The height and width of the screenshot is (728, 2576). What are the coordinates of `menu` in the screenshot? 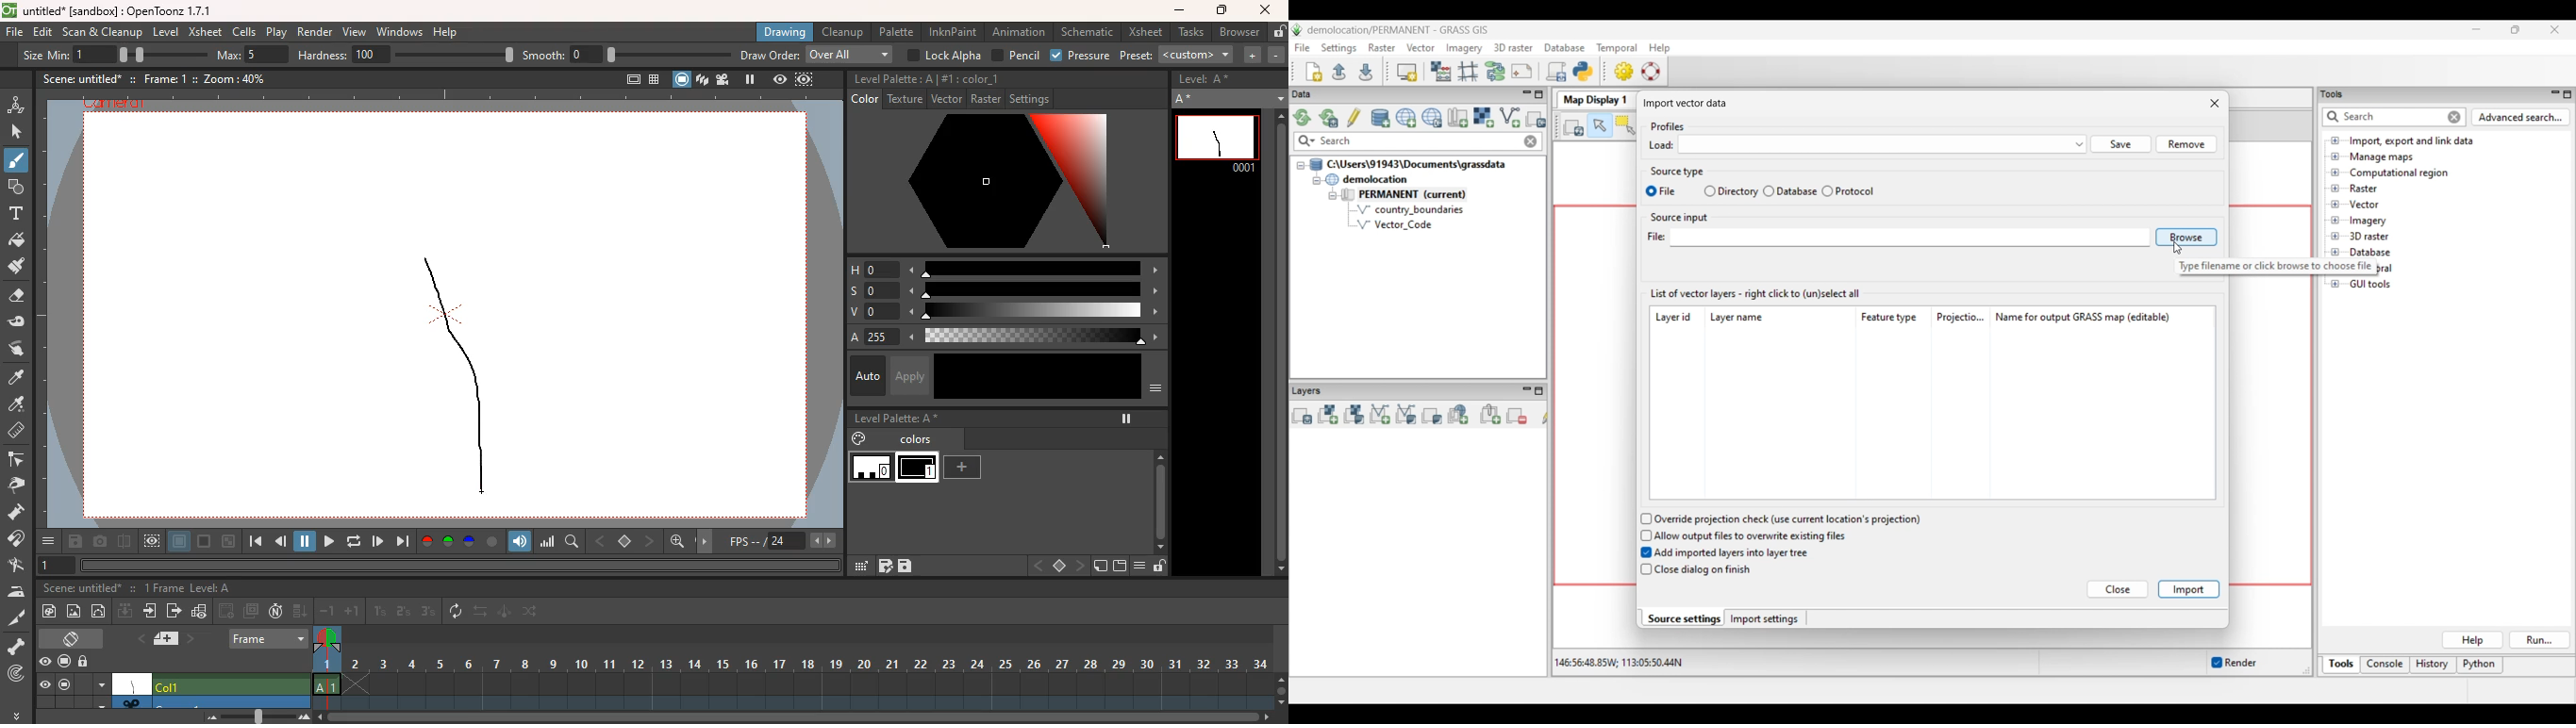 It's located at (101, 683).